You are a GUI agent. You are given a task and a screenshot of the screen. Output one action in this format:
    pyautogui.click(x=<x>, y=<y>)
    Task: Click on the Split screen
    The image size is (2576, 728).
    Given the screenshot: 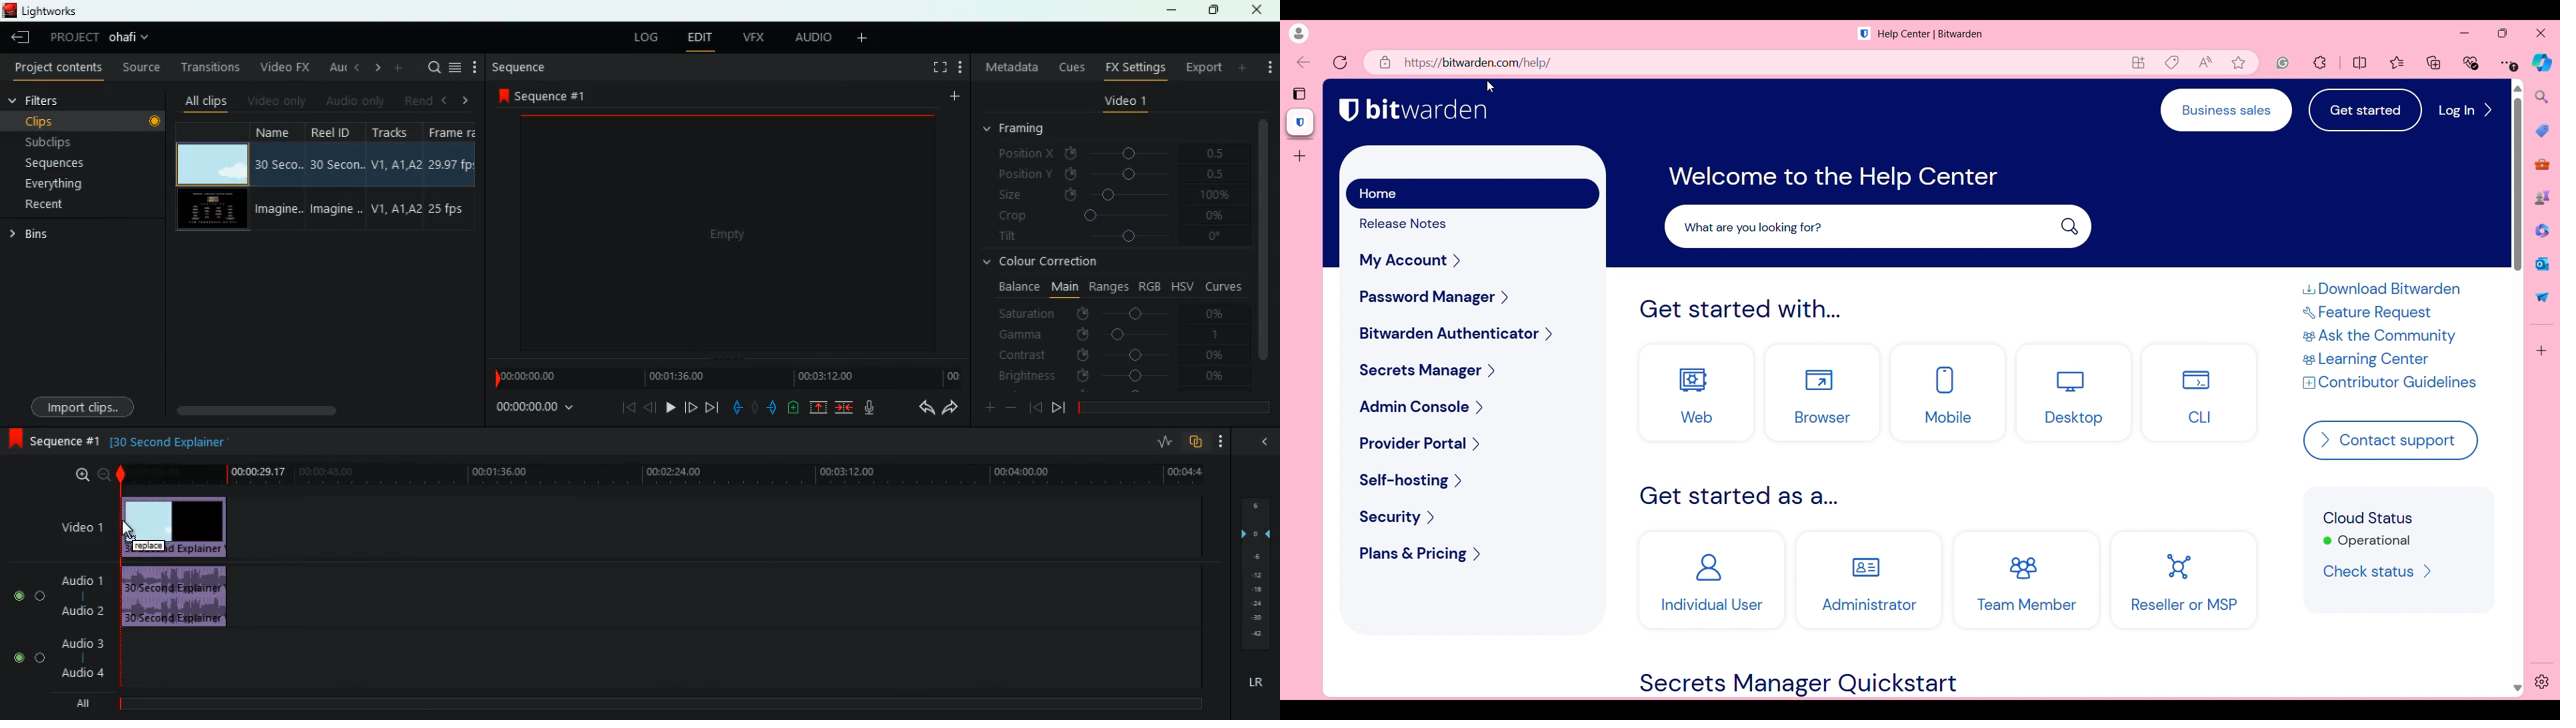 What is the action you would take?
    pyautogui.click(x=2360, y=63)
    